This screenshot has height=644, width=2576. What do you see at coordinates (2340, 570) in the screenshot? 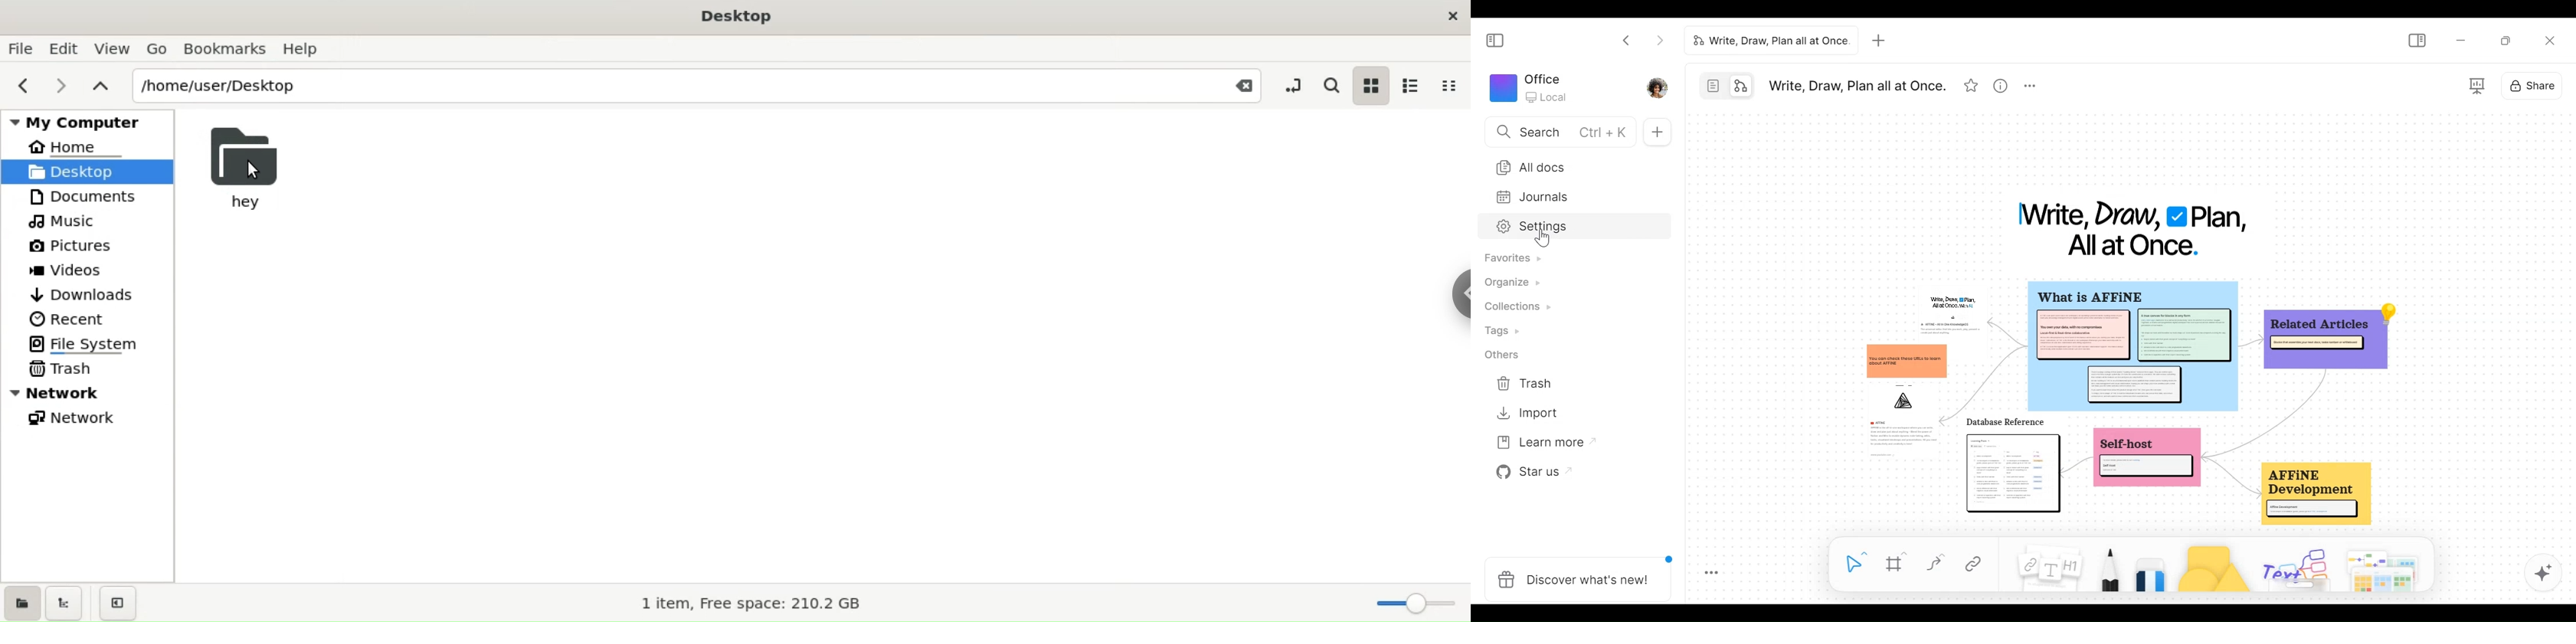
I see `Others` at bounding box center [2340, 570].